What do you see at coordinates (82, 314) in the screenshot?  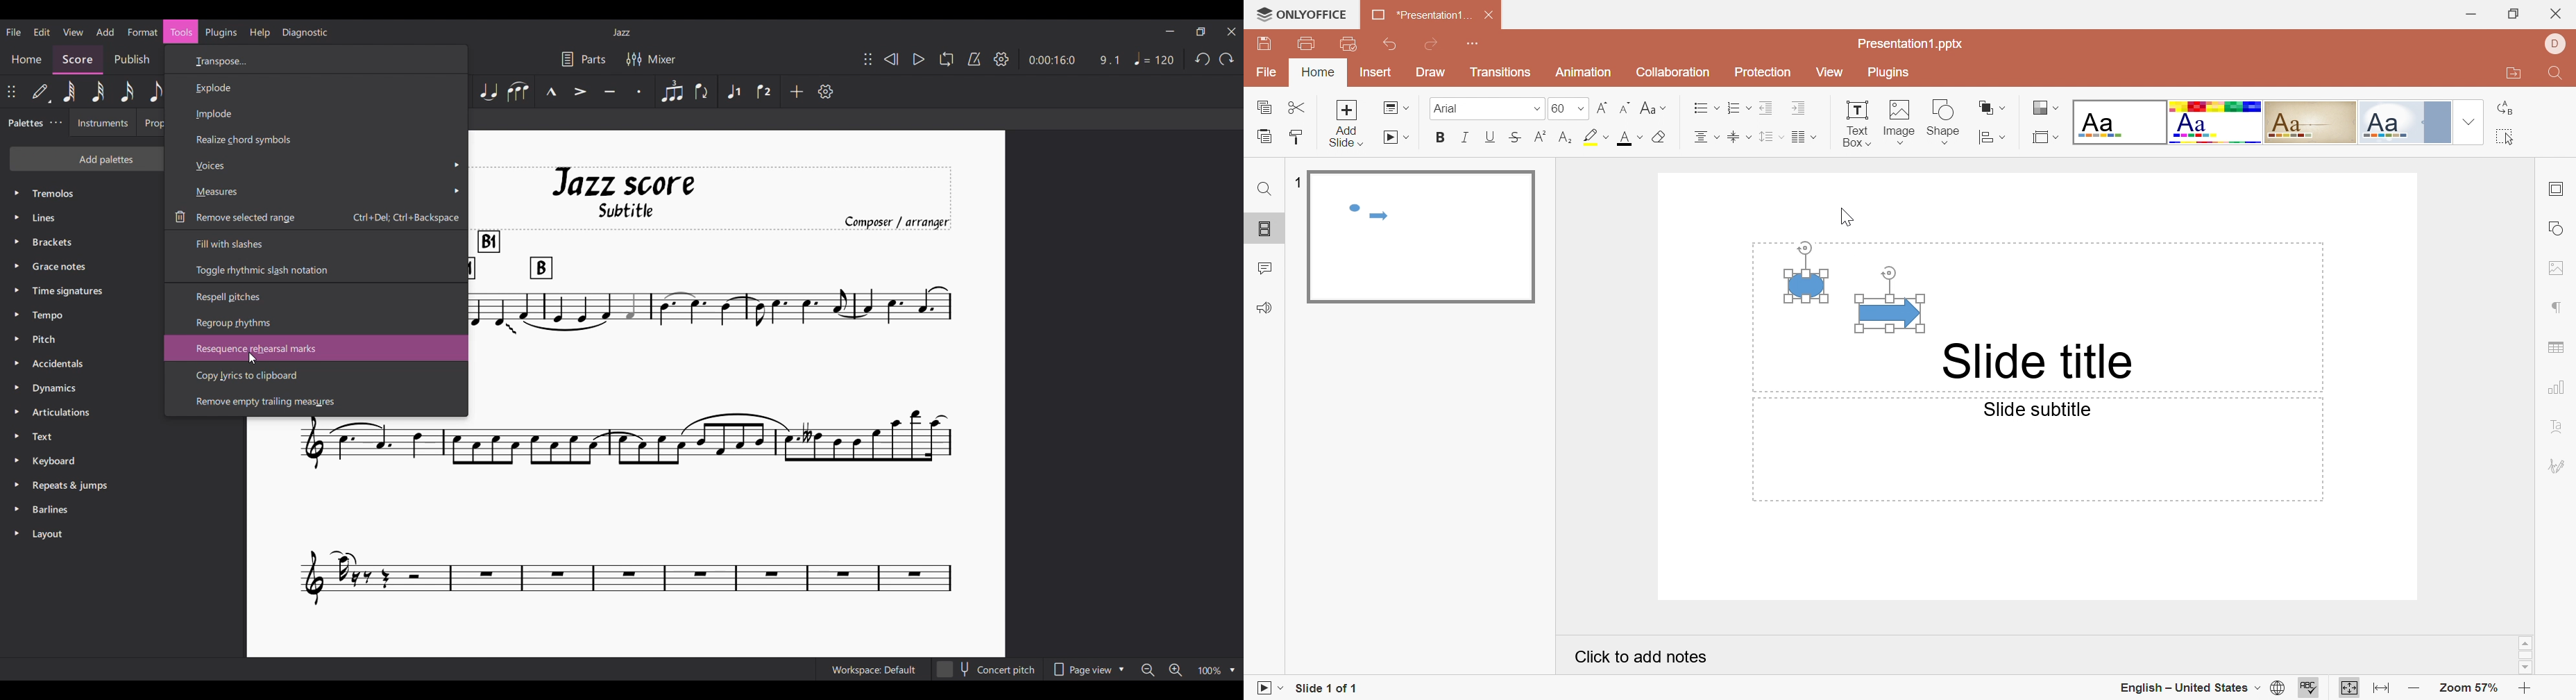 I see `Tempo` at bounding box center [82, 314].